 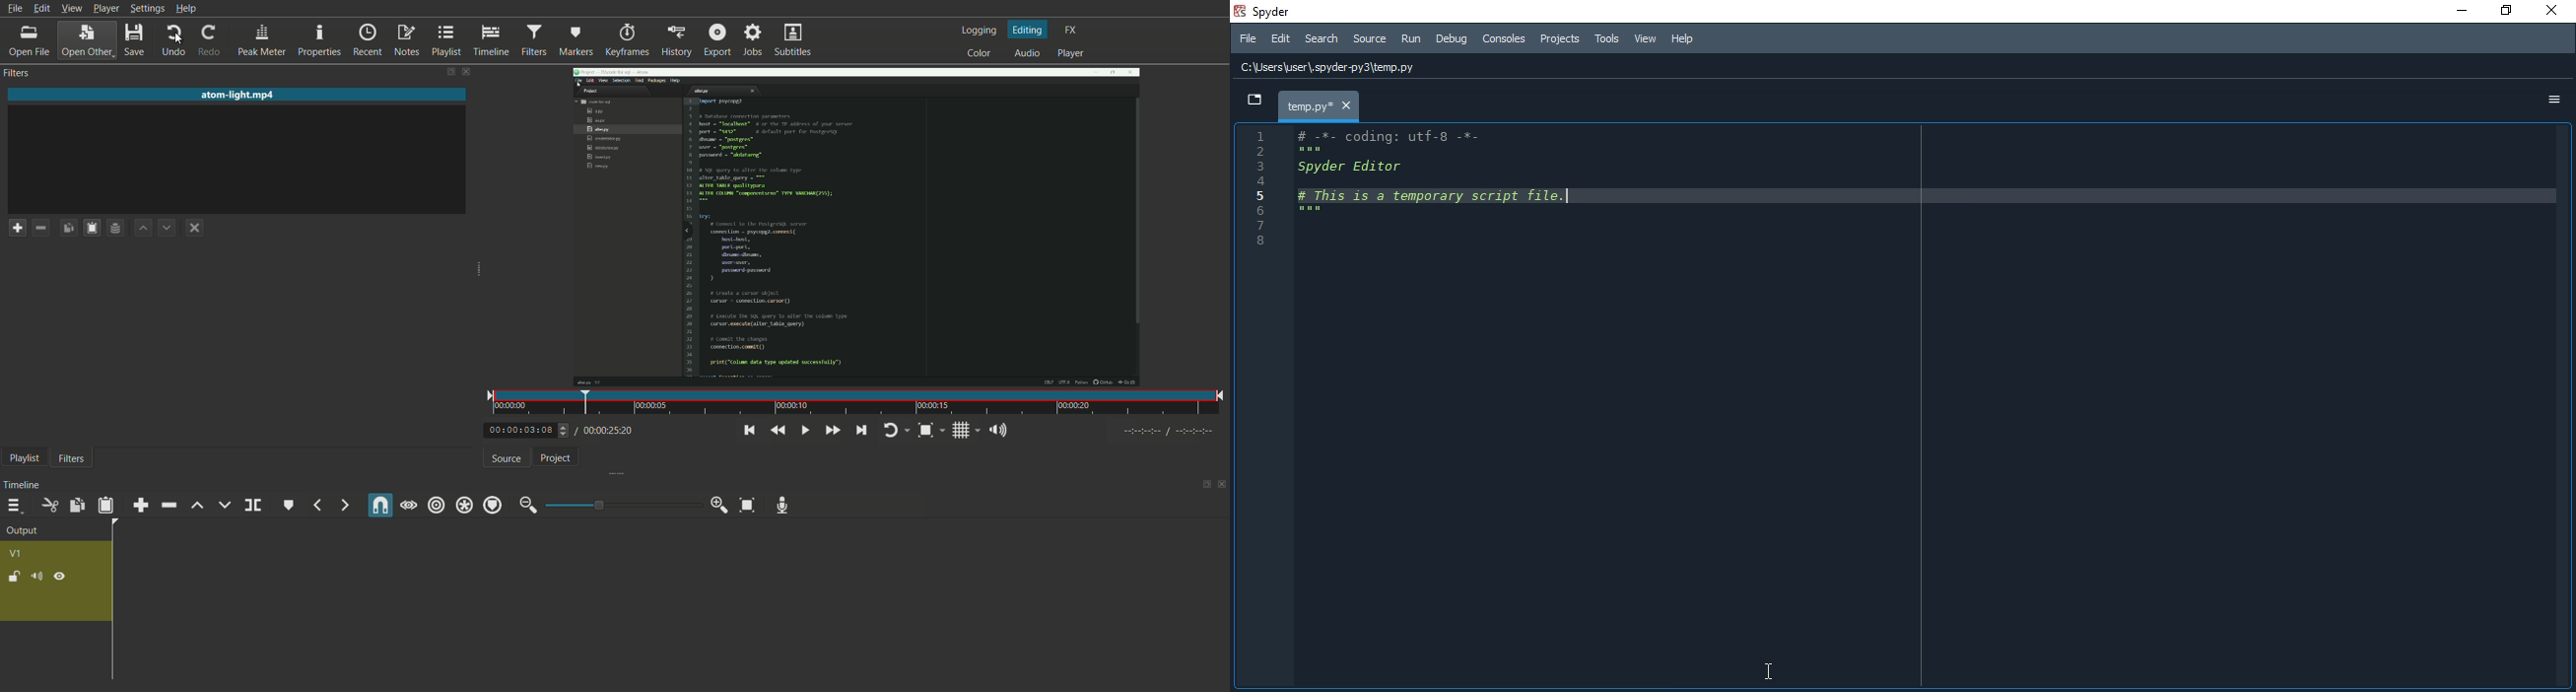 I want to click on Redo, so click(x=207, y=39).